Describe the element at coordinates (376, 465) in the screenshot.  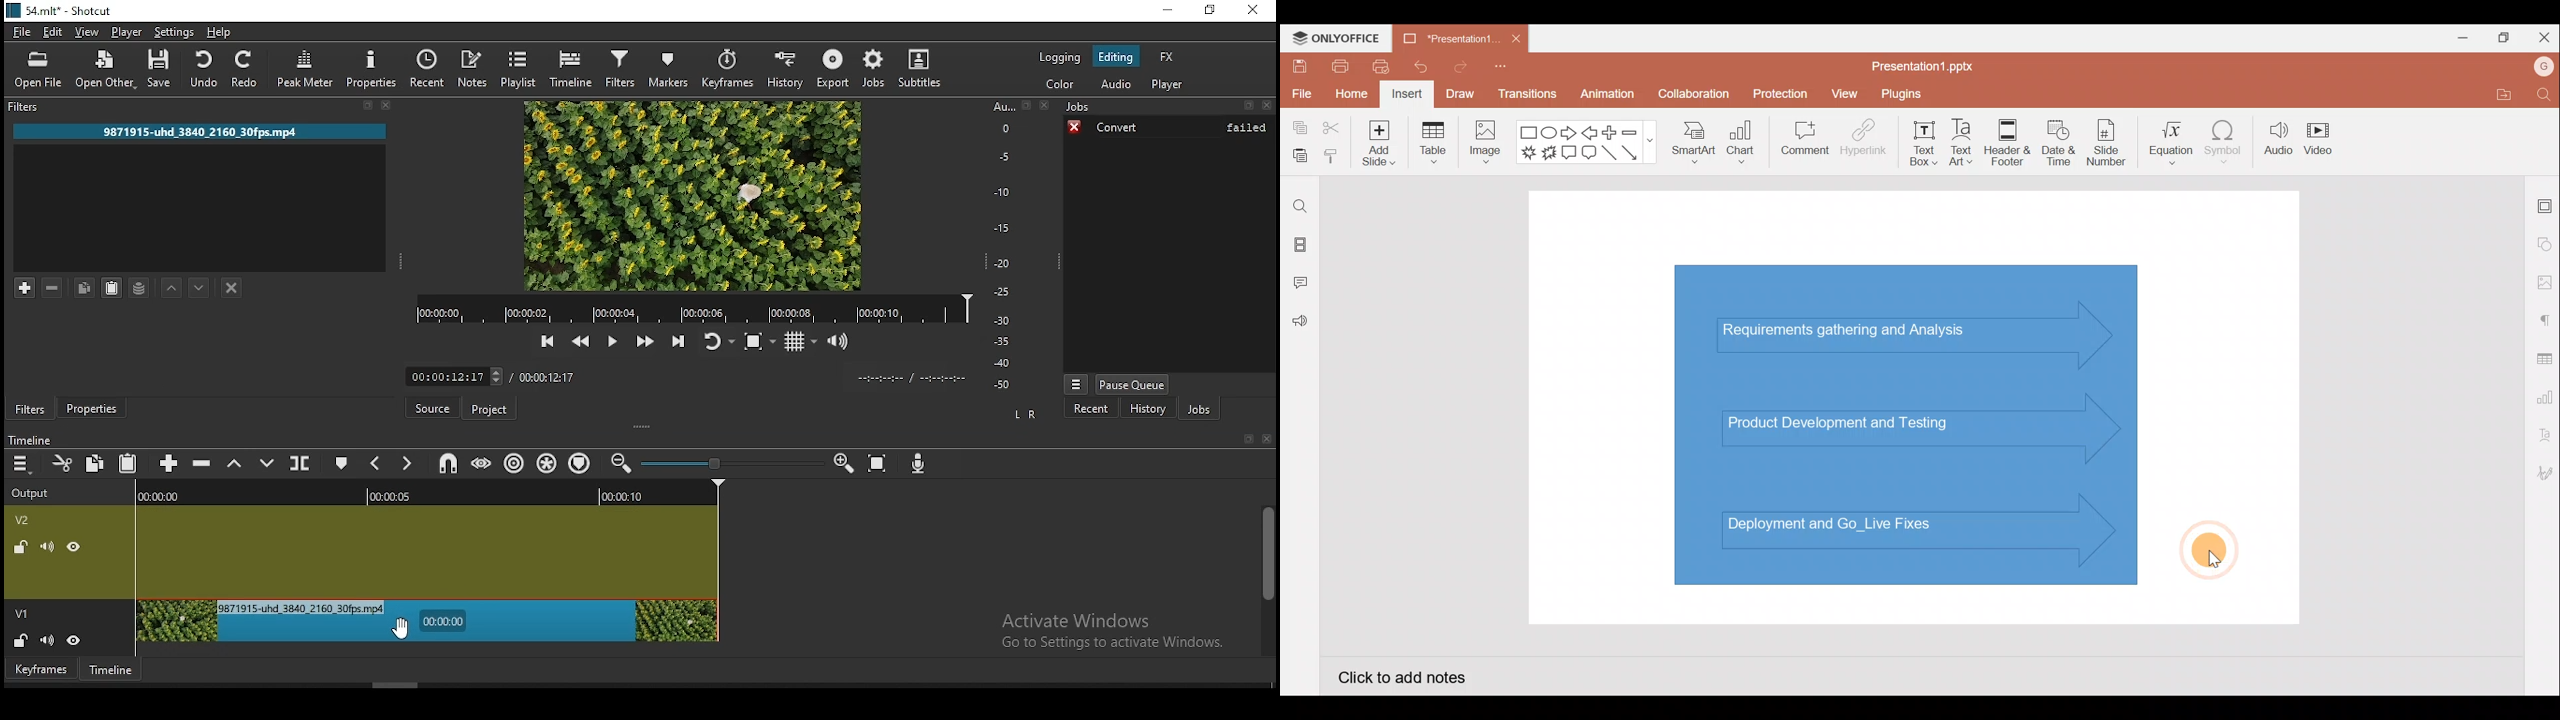
I see `previous marker` at that location.